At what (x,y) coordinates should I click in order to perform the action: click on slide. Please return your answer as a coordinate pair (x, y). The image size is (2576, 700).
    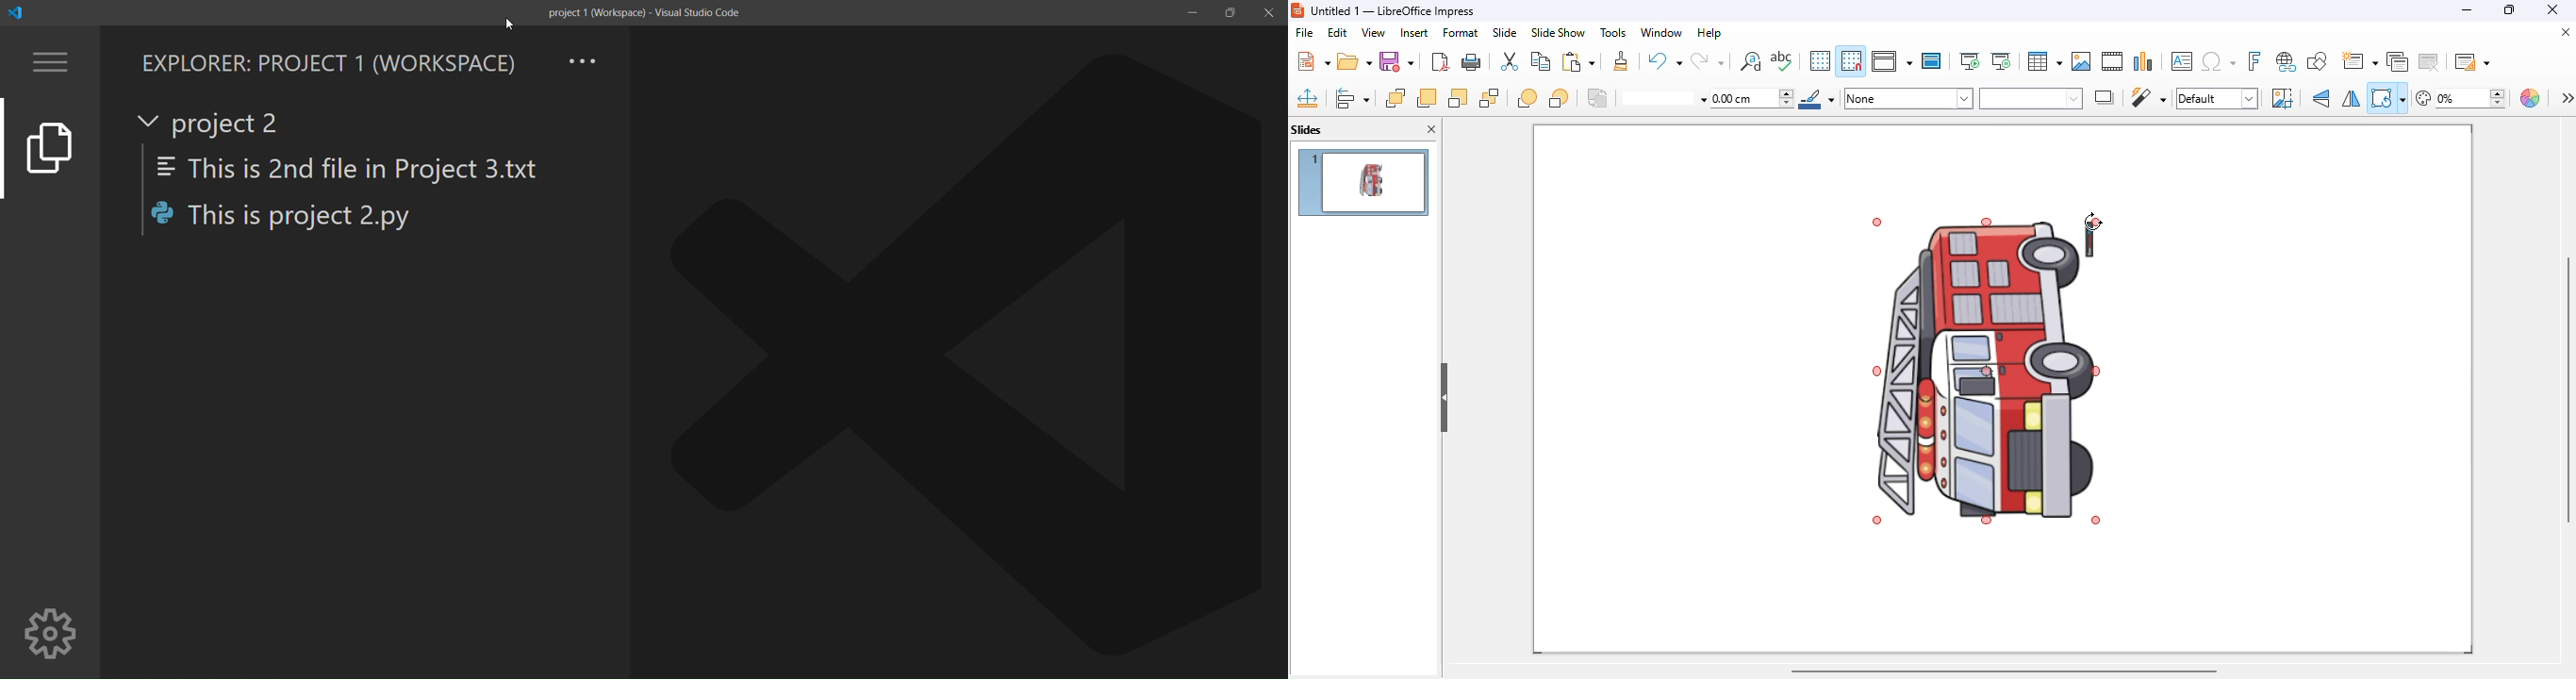
    Looking at the image, I should click on (1505, 32).